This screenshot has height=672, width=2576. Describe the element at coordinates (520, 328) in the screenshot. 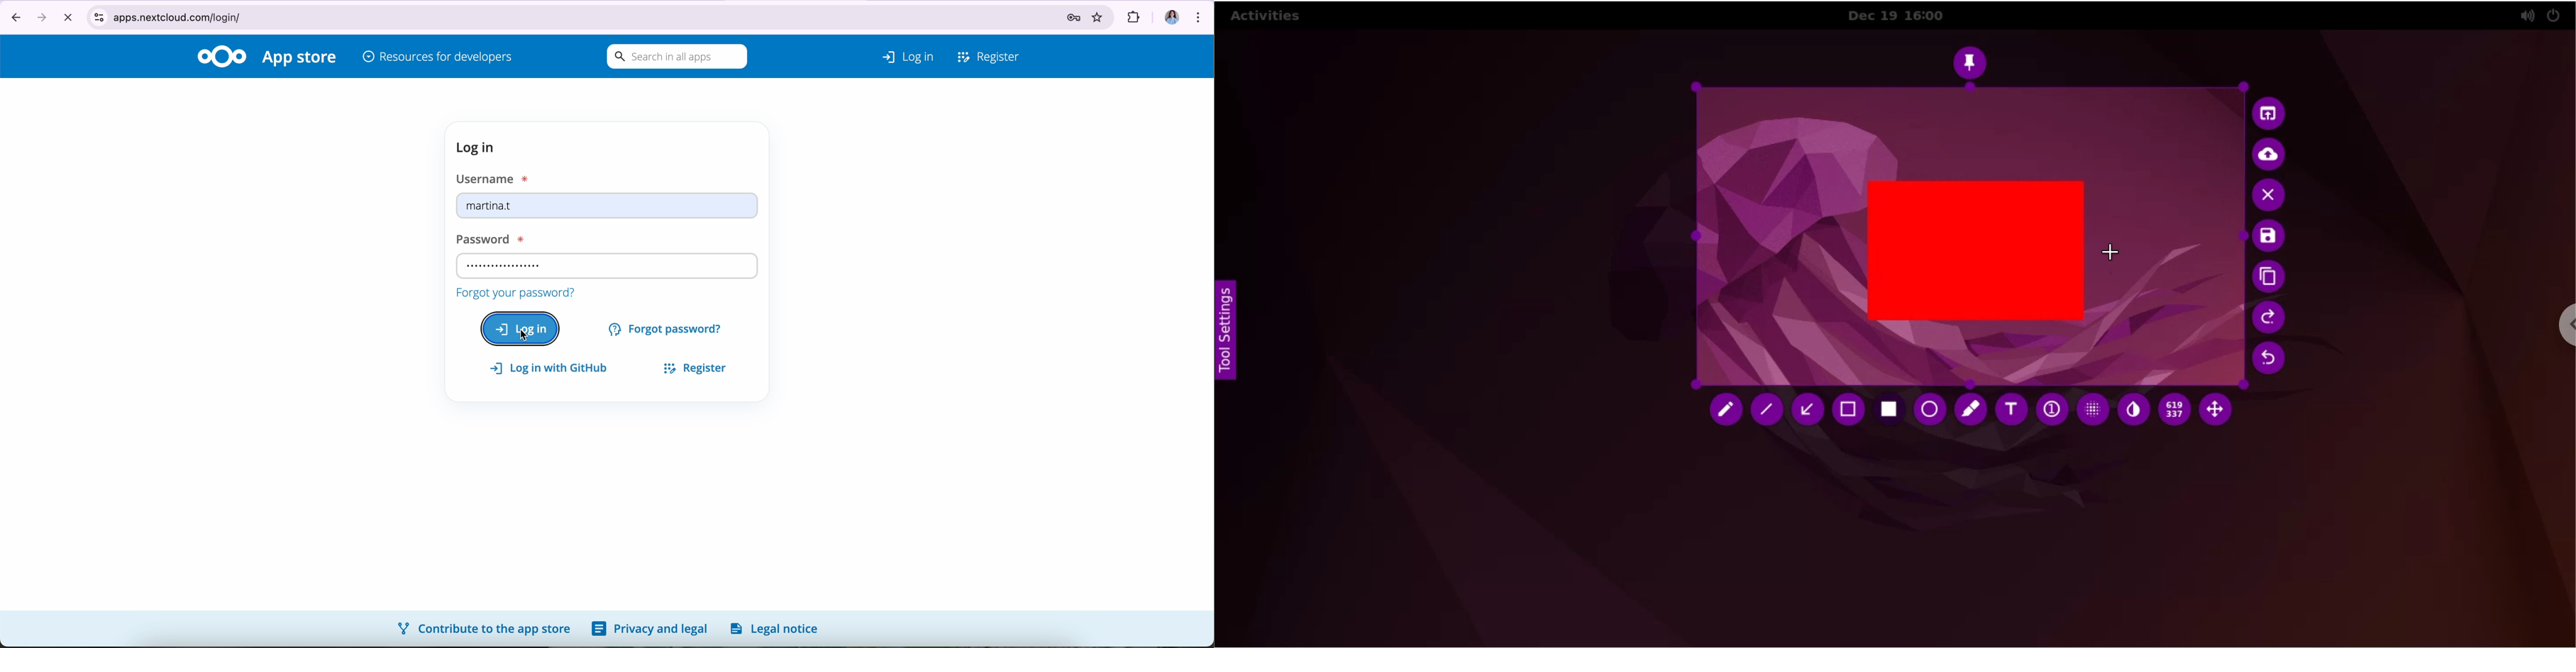

I see `log in ` at that location.